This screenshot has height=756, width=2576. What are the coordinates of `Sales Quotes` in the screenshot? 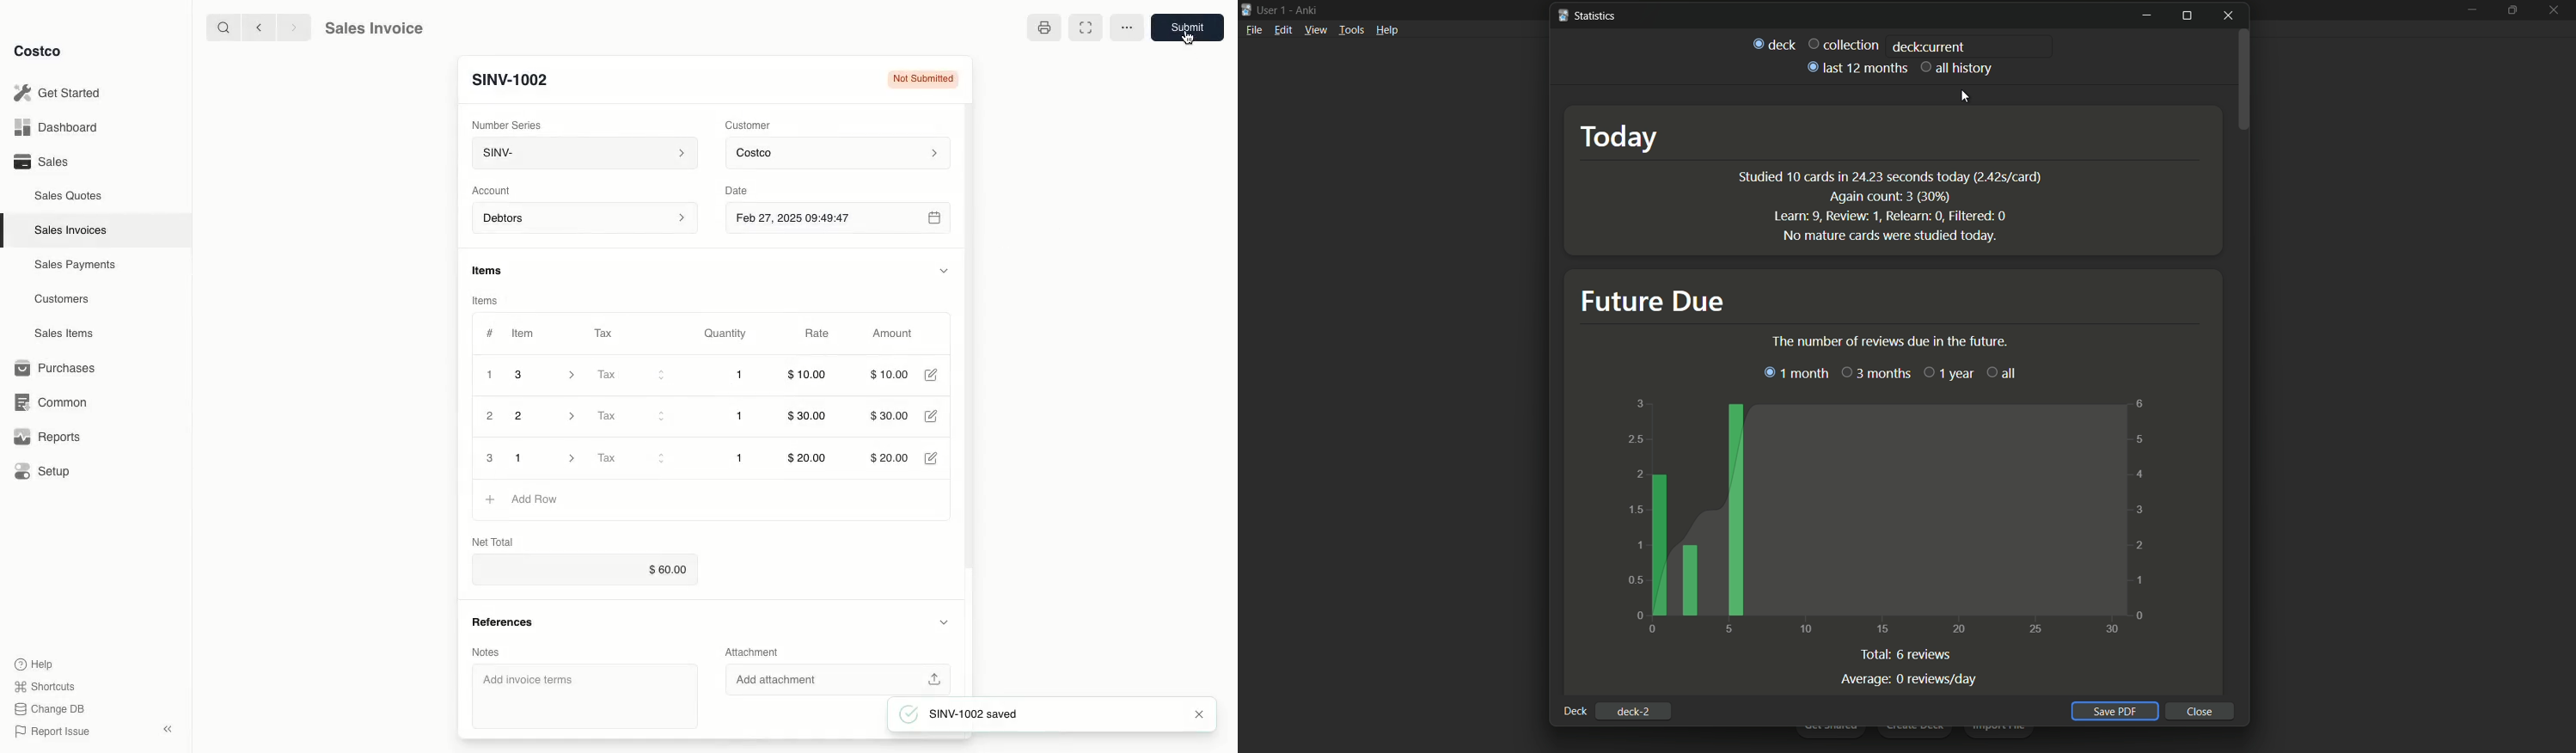 It's located at (70, 195).